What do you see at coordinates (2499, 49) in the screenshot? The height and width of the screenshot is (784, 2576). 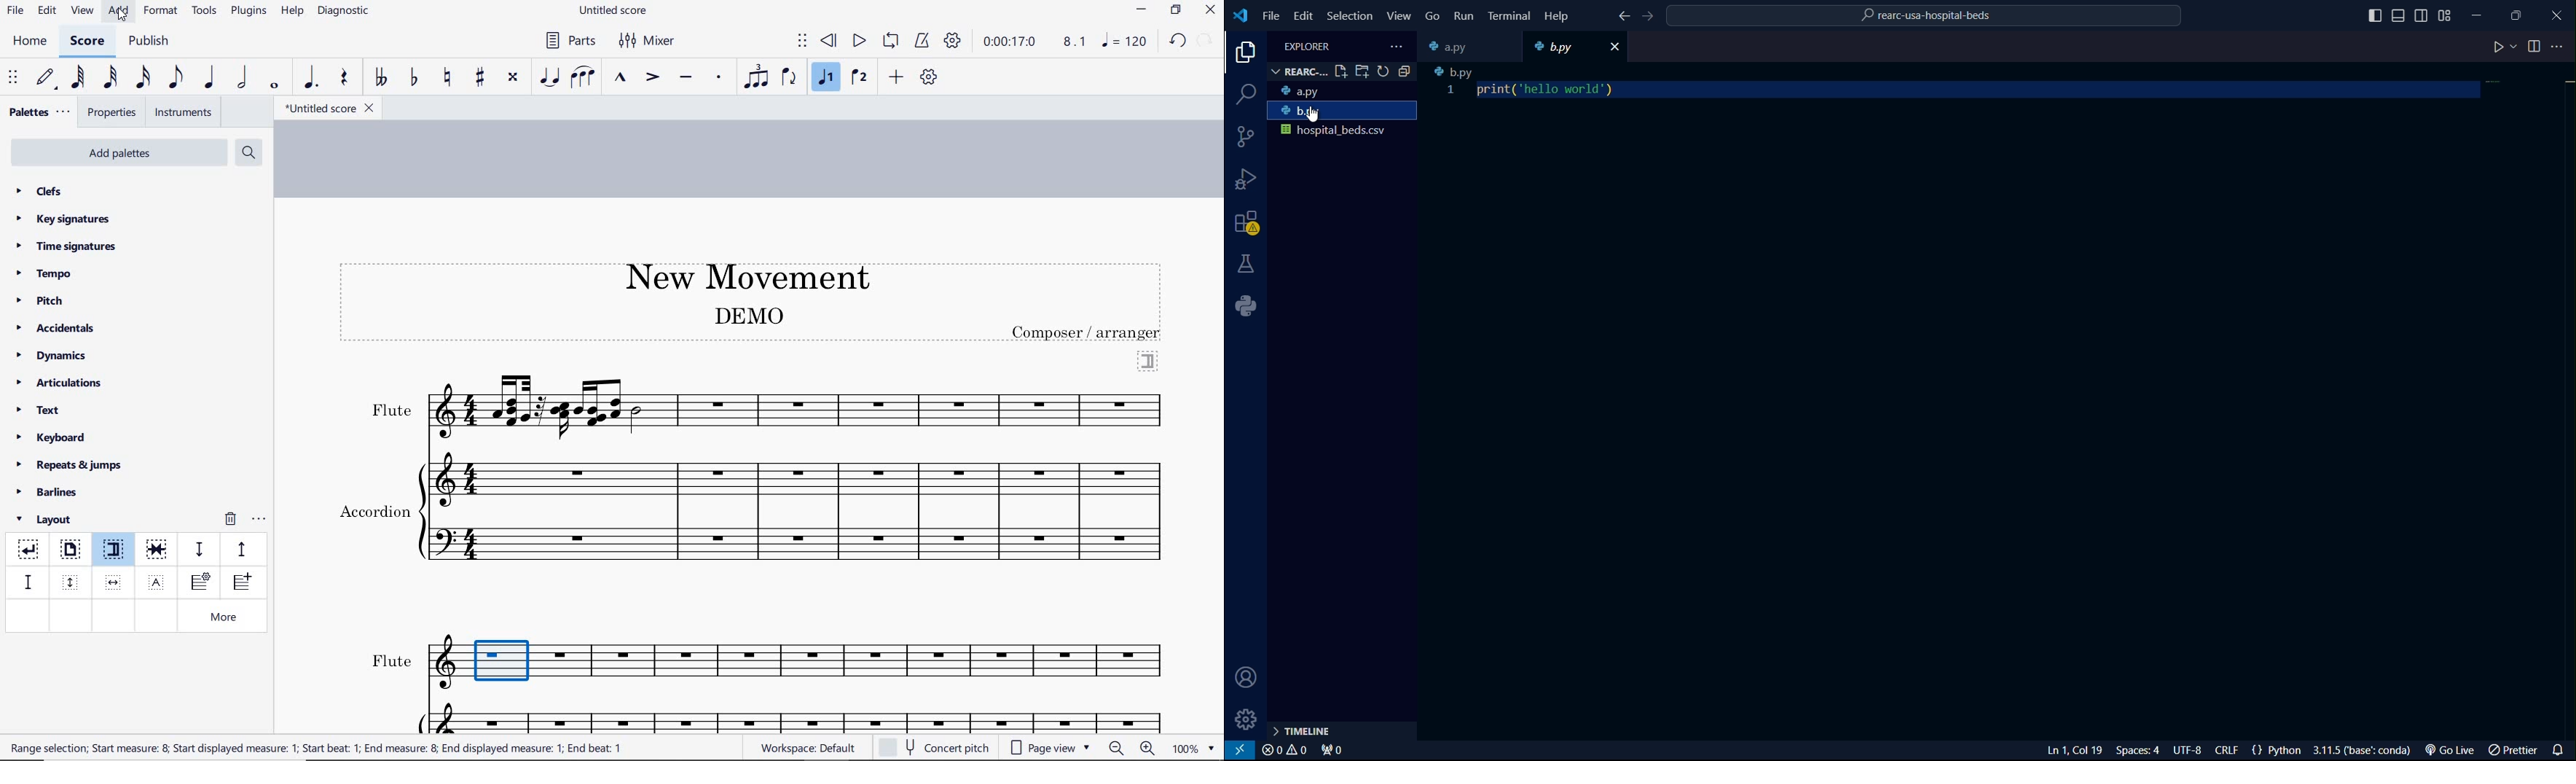 I see `run code` at bounding box center [2499, 49].